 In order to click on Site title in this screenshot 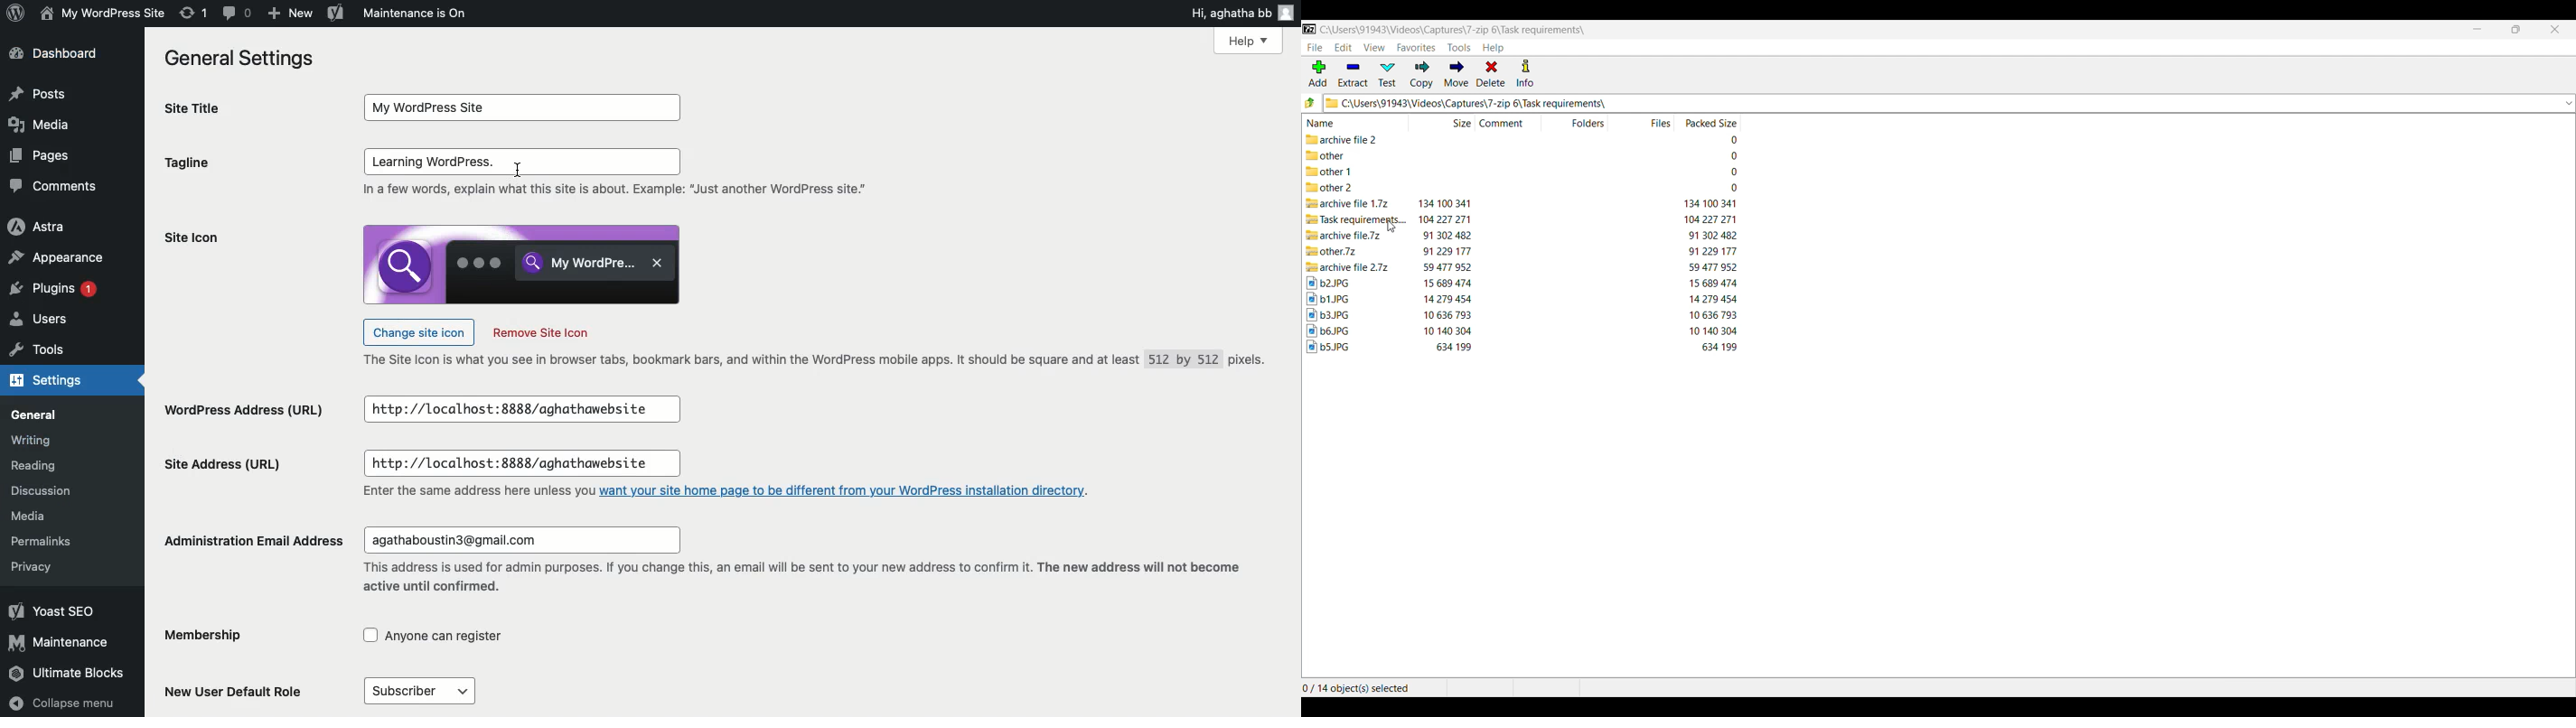, I will do `click(199, 107)`.